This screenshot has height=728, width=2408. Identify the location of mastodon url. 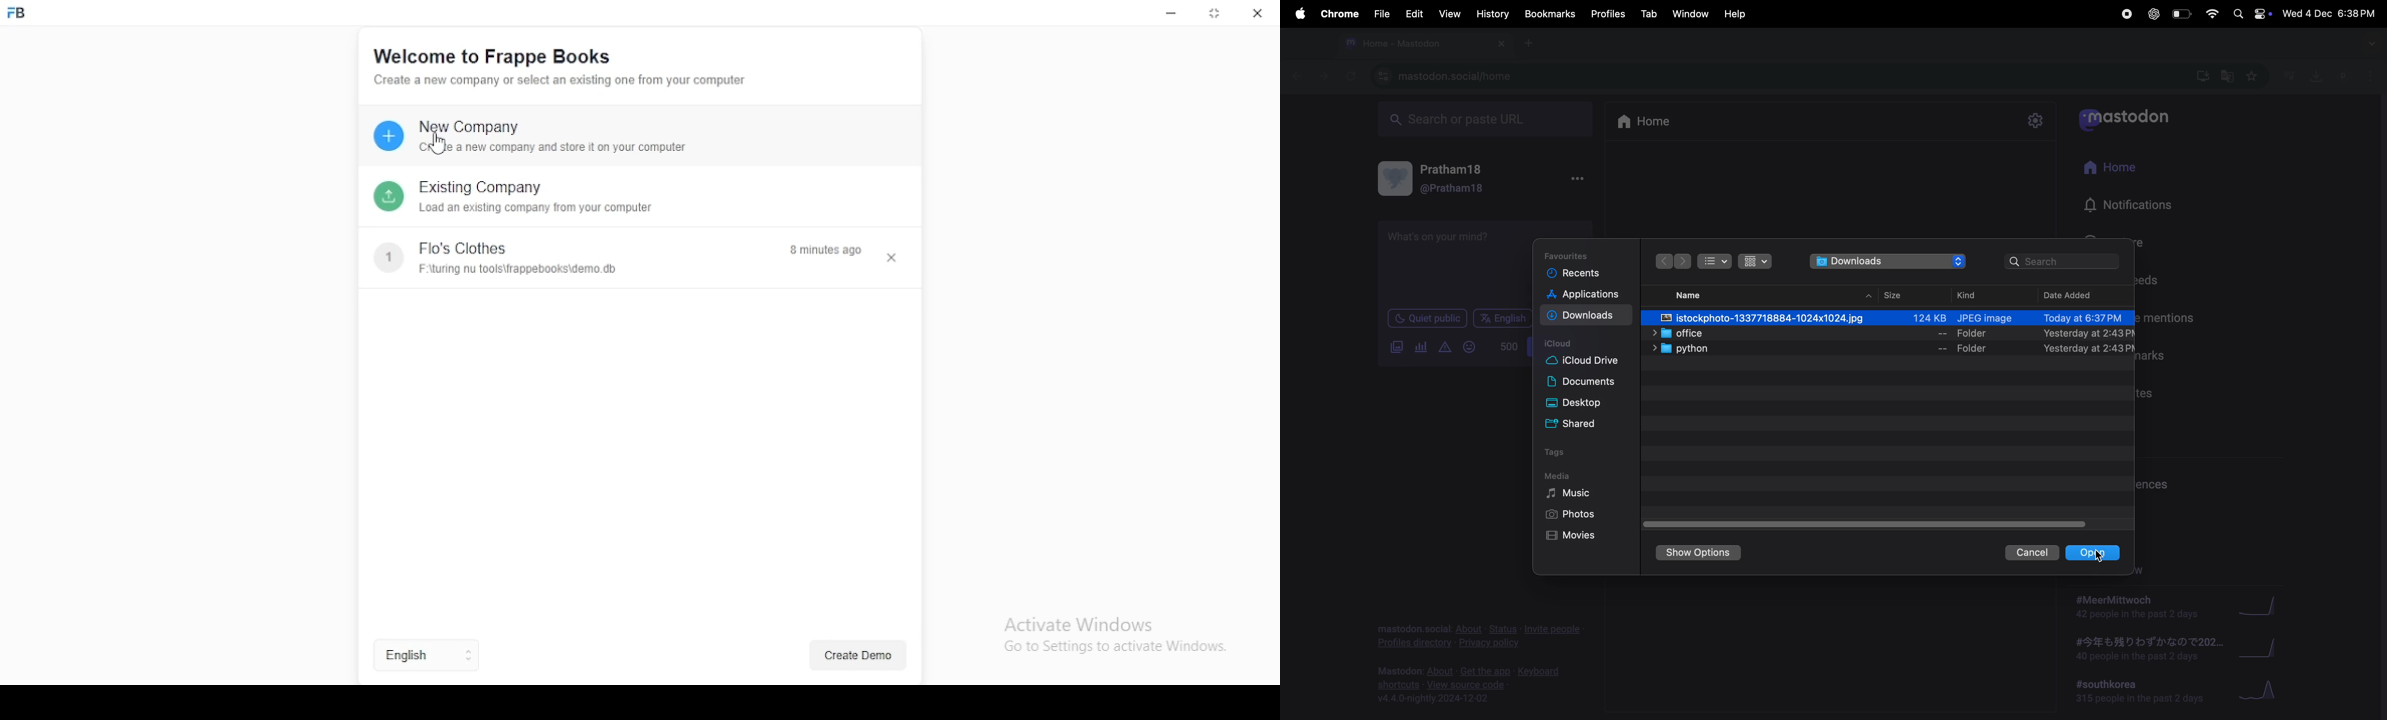
(1443, 76).